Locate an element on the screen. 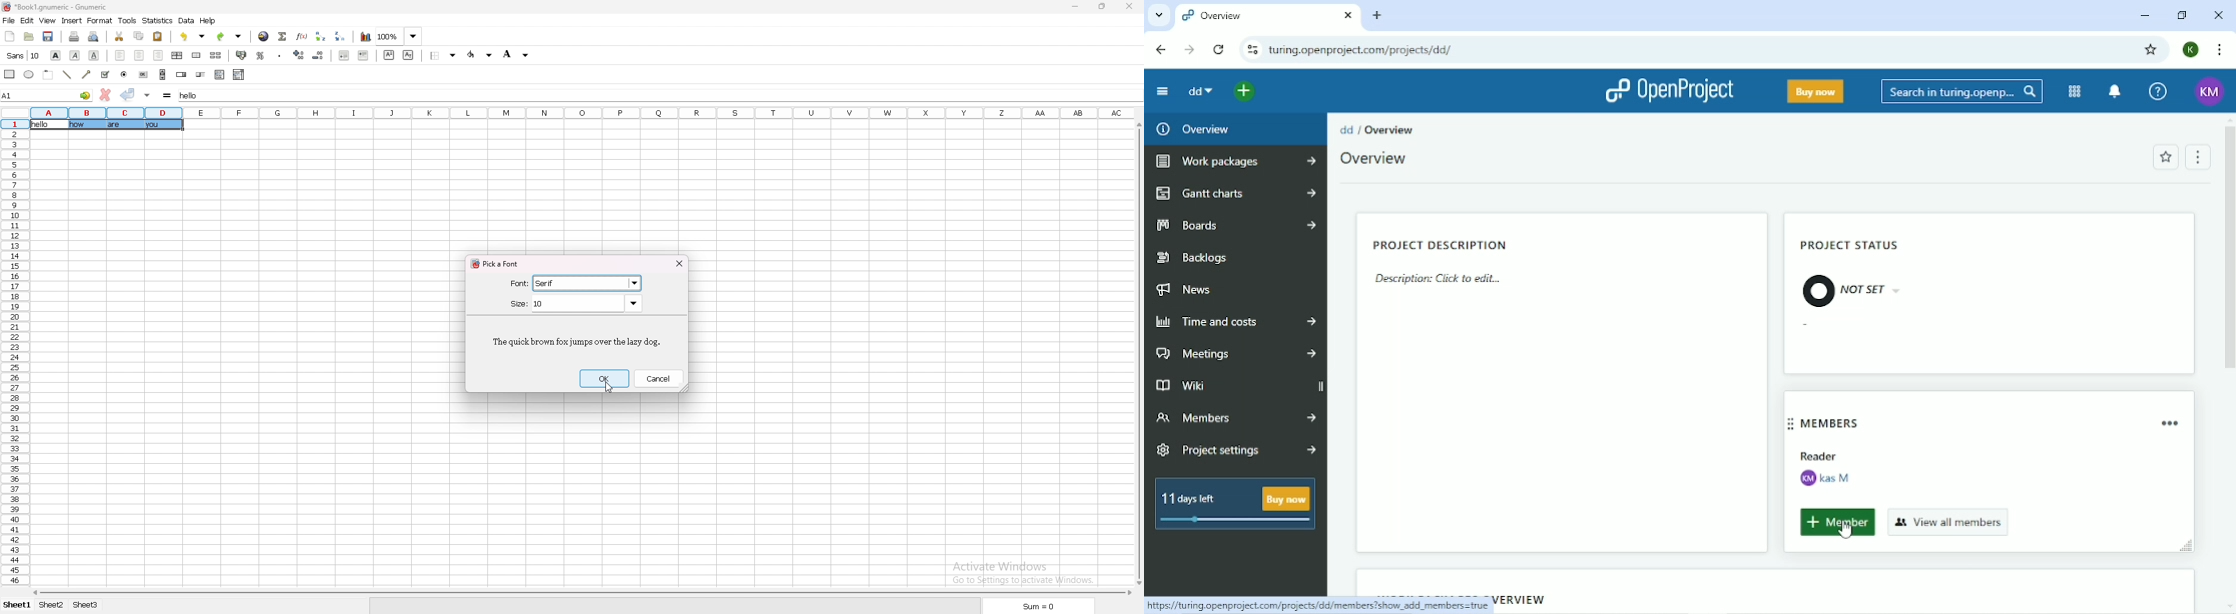  cursor is located at coordinates (607, 387).